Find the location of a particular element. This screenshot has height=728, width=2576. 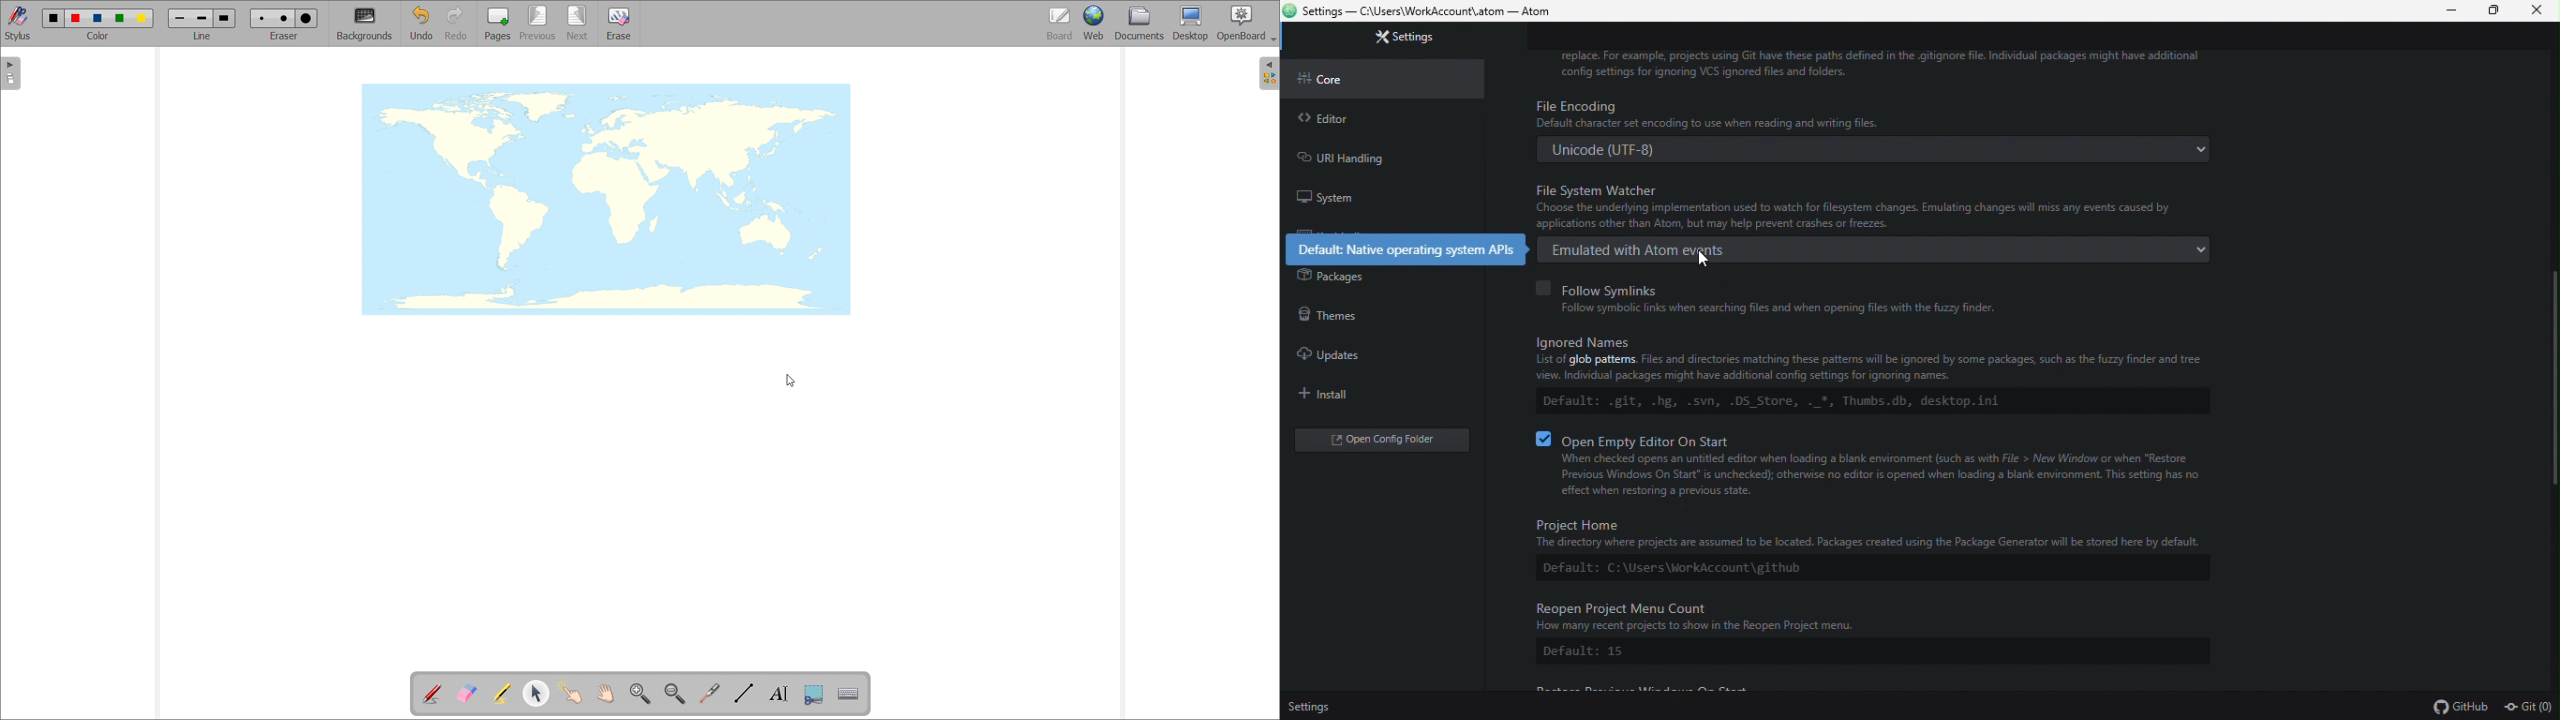

draw lines is located at coordinates (745, 693).